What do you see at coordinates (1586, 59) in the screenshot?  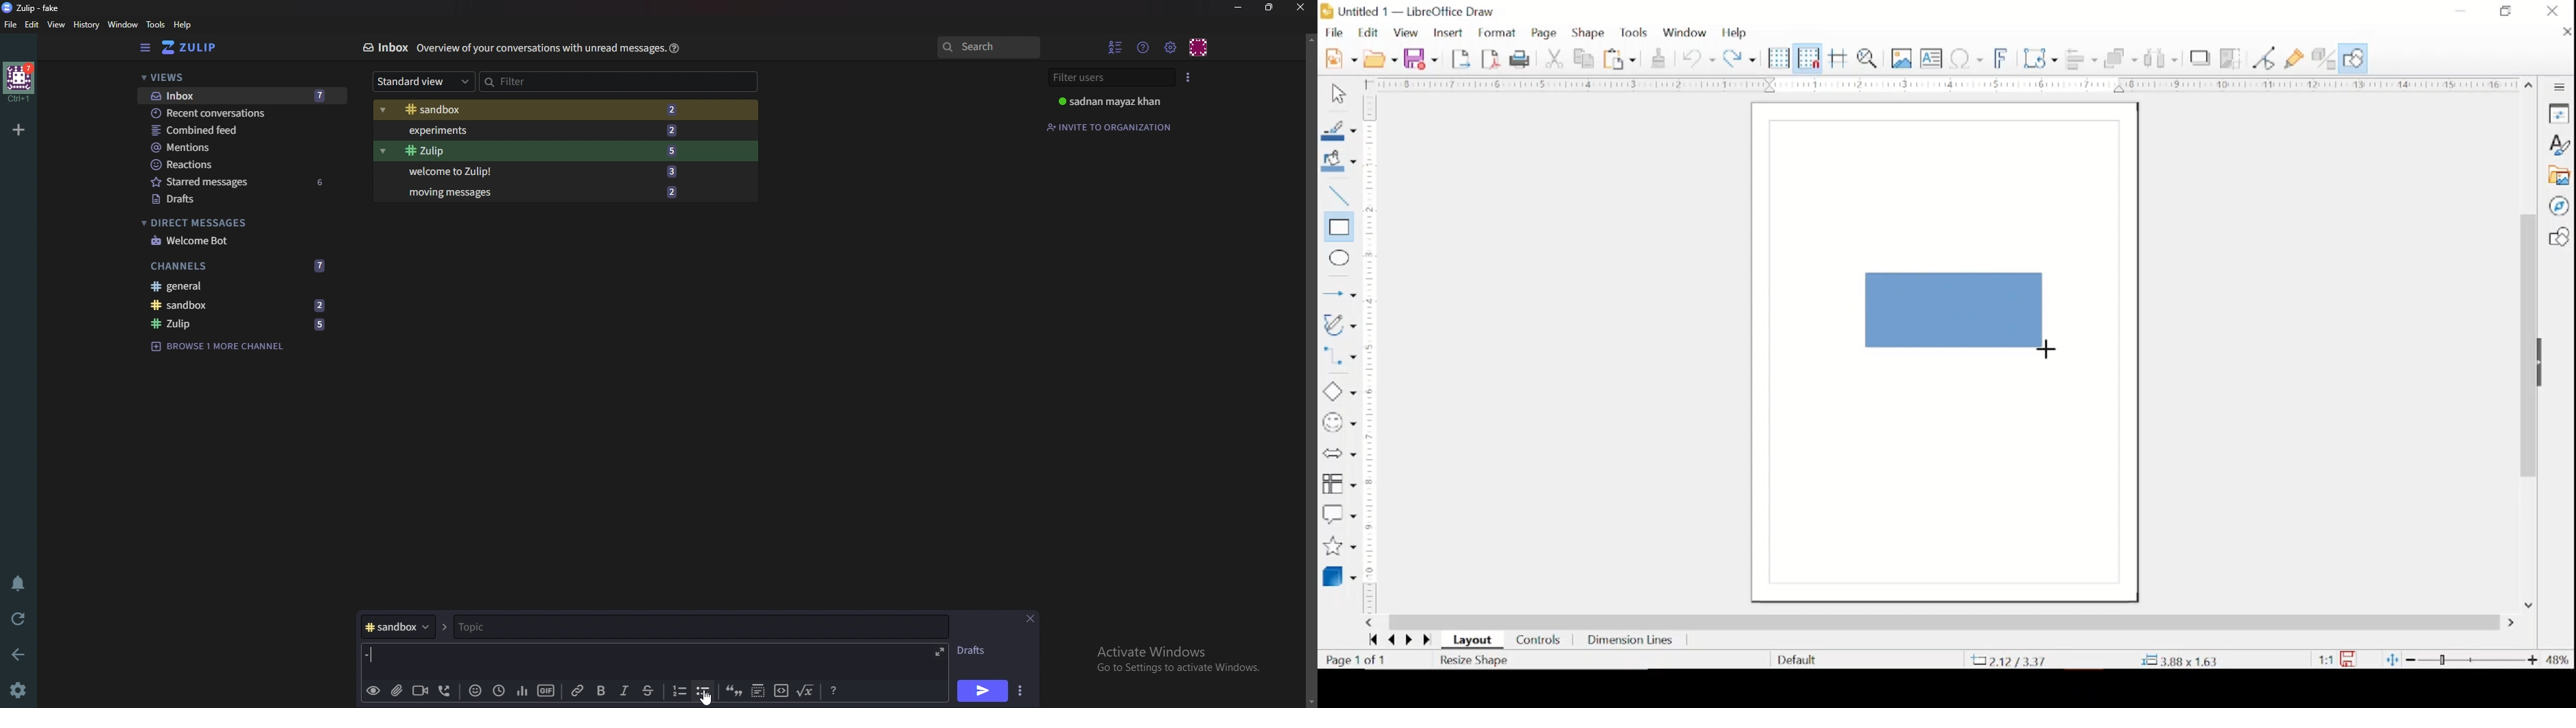 I see `copy` at bounding box center [1586, 59].